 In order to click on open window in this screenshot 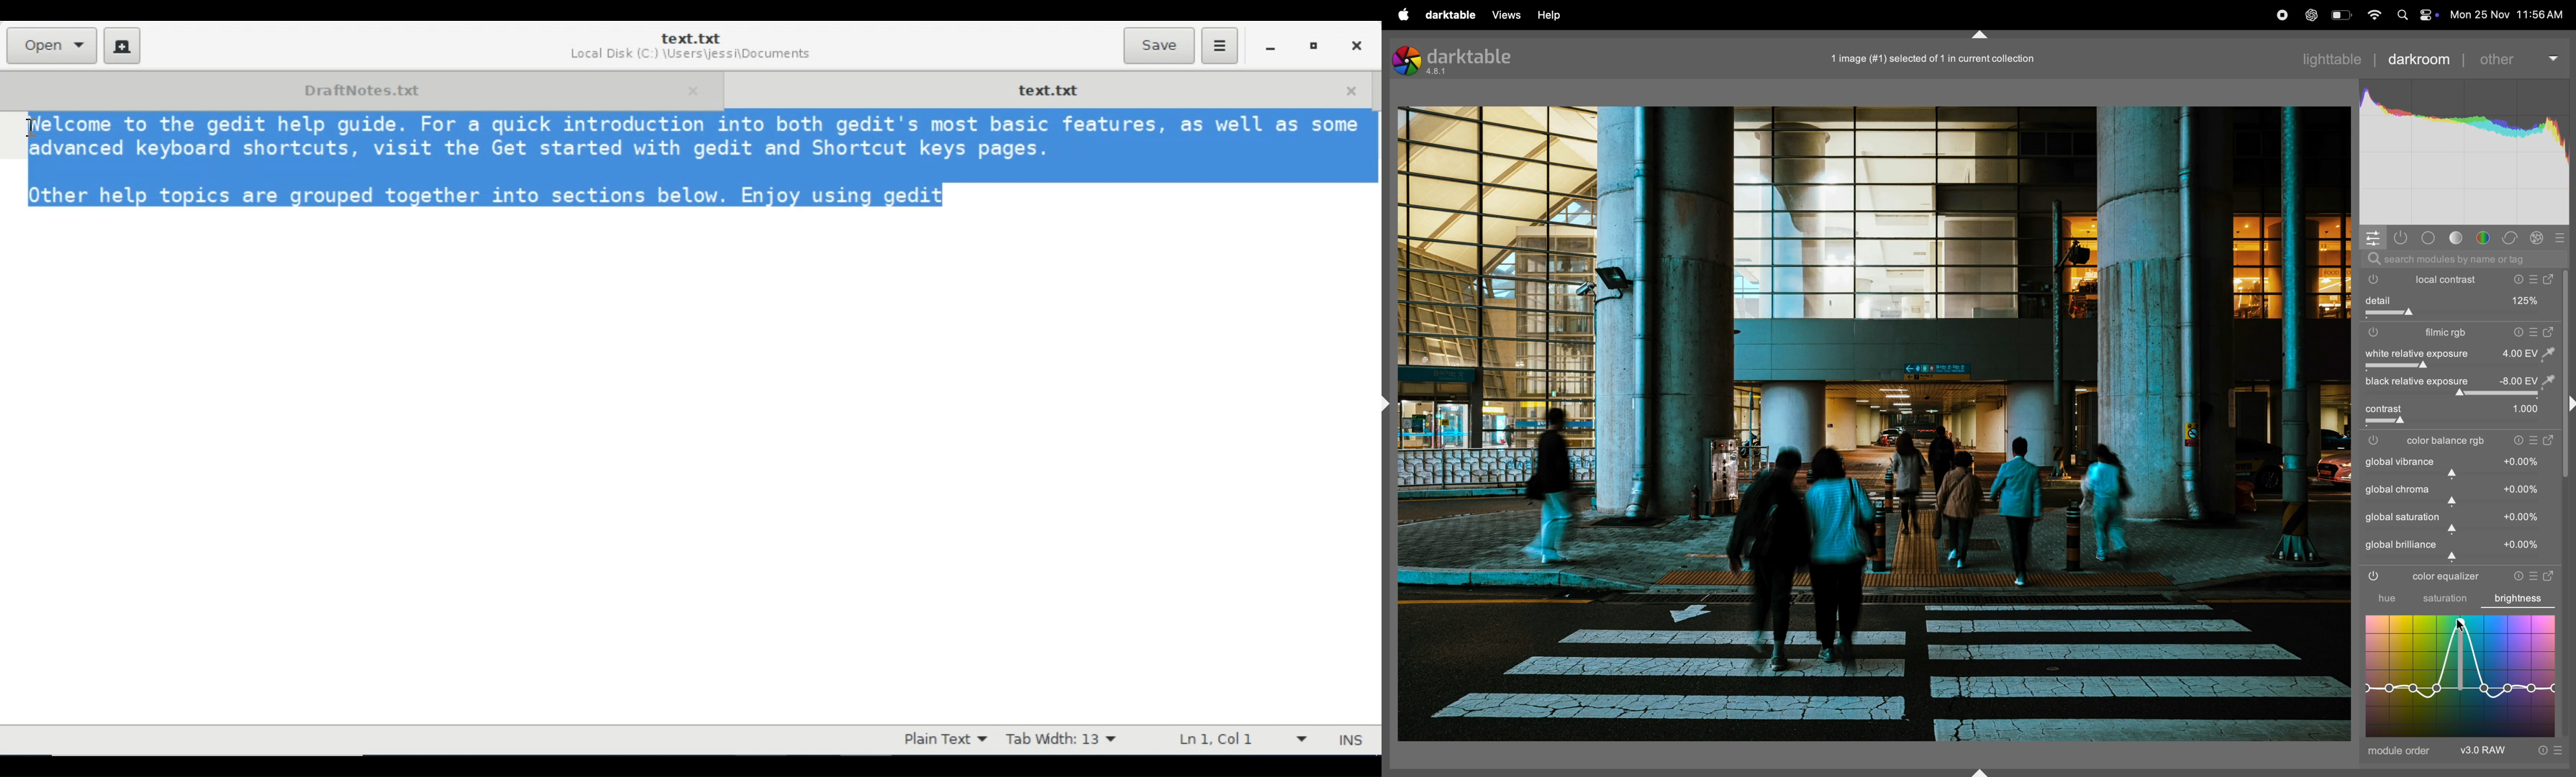, I will do `click(2551, 574)`.